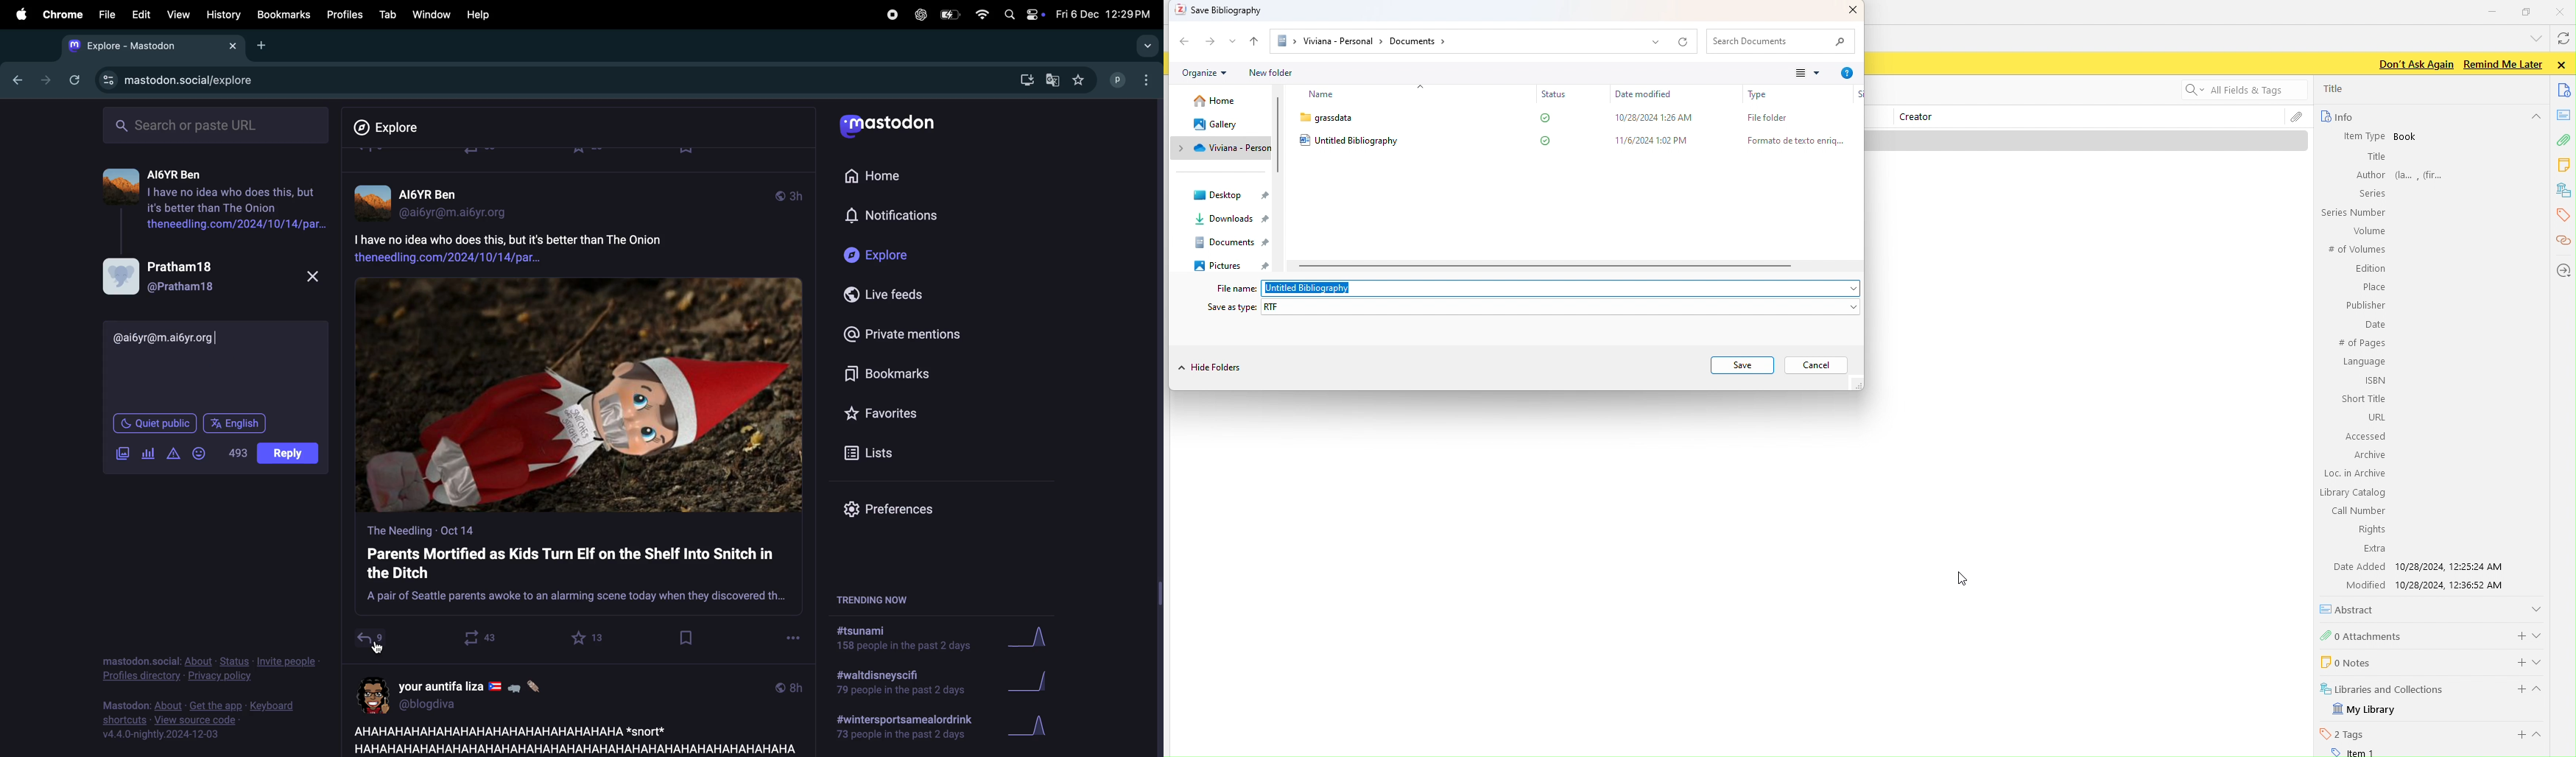 This screenshot has height=784, width=2576. Describe the element at coordinates (2454, 566) in the screenshot. I see `10/28/2024, 12:25:24 AM` at that location.